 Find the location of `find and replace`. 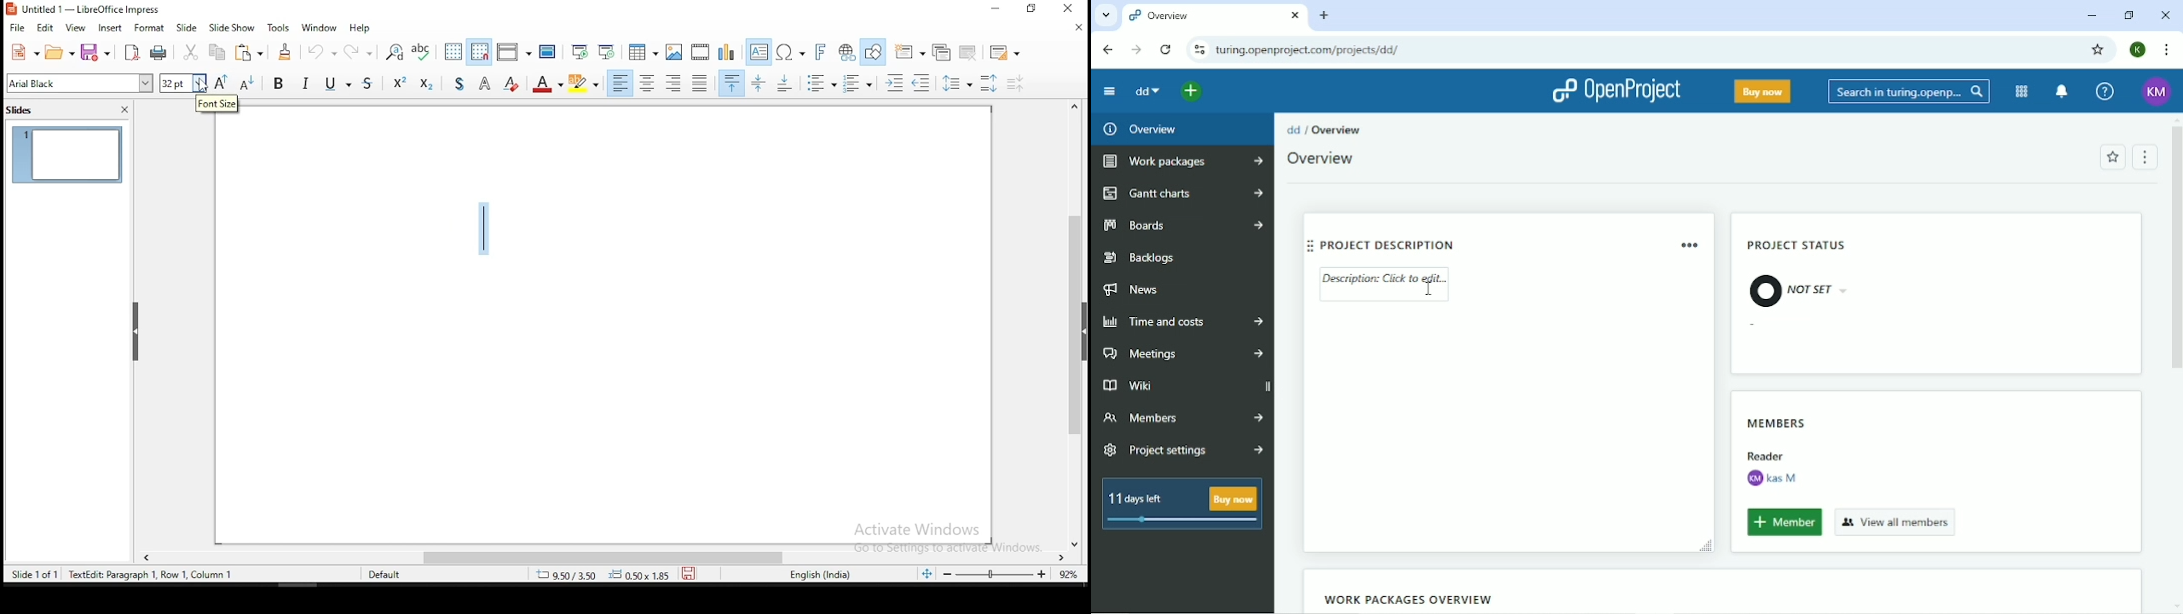

find and replace is located at coordinates (394, 52).